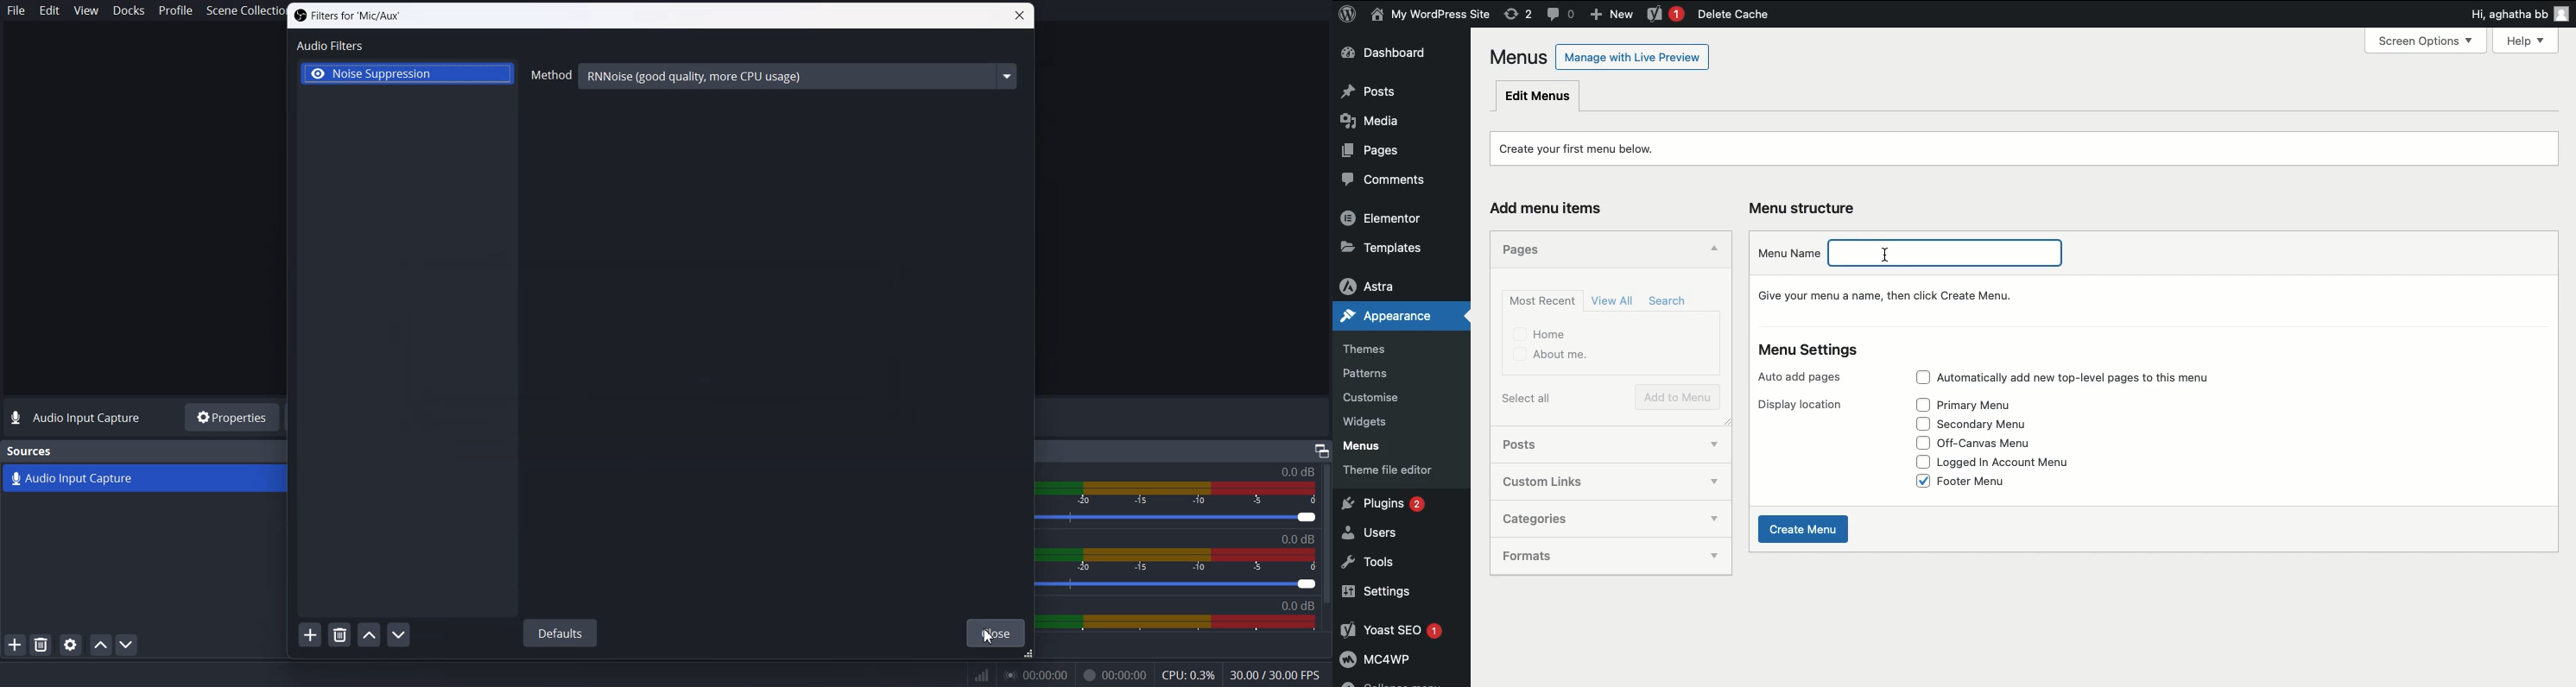 This screenshot has height=700, width=2576. I want to click on Check box, so click(1916, 424).